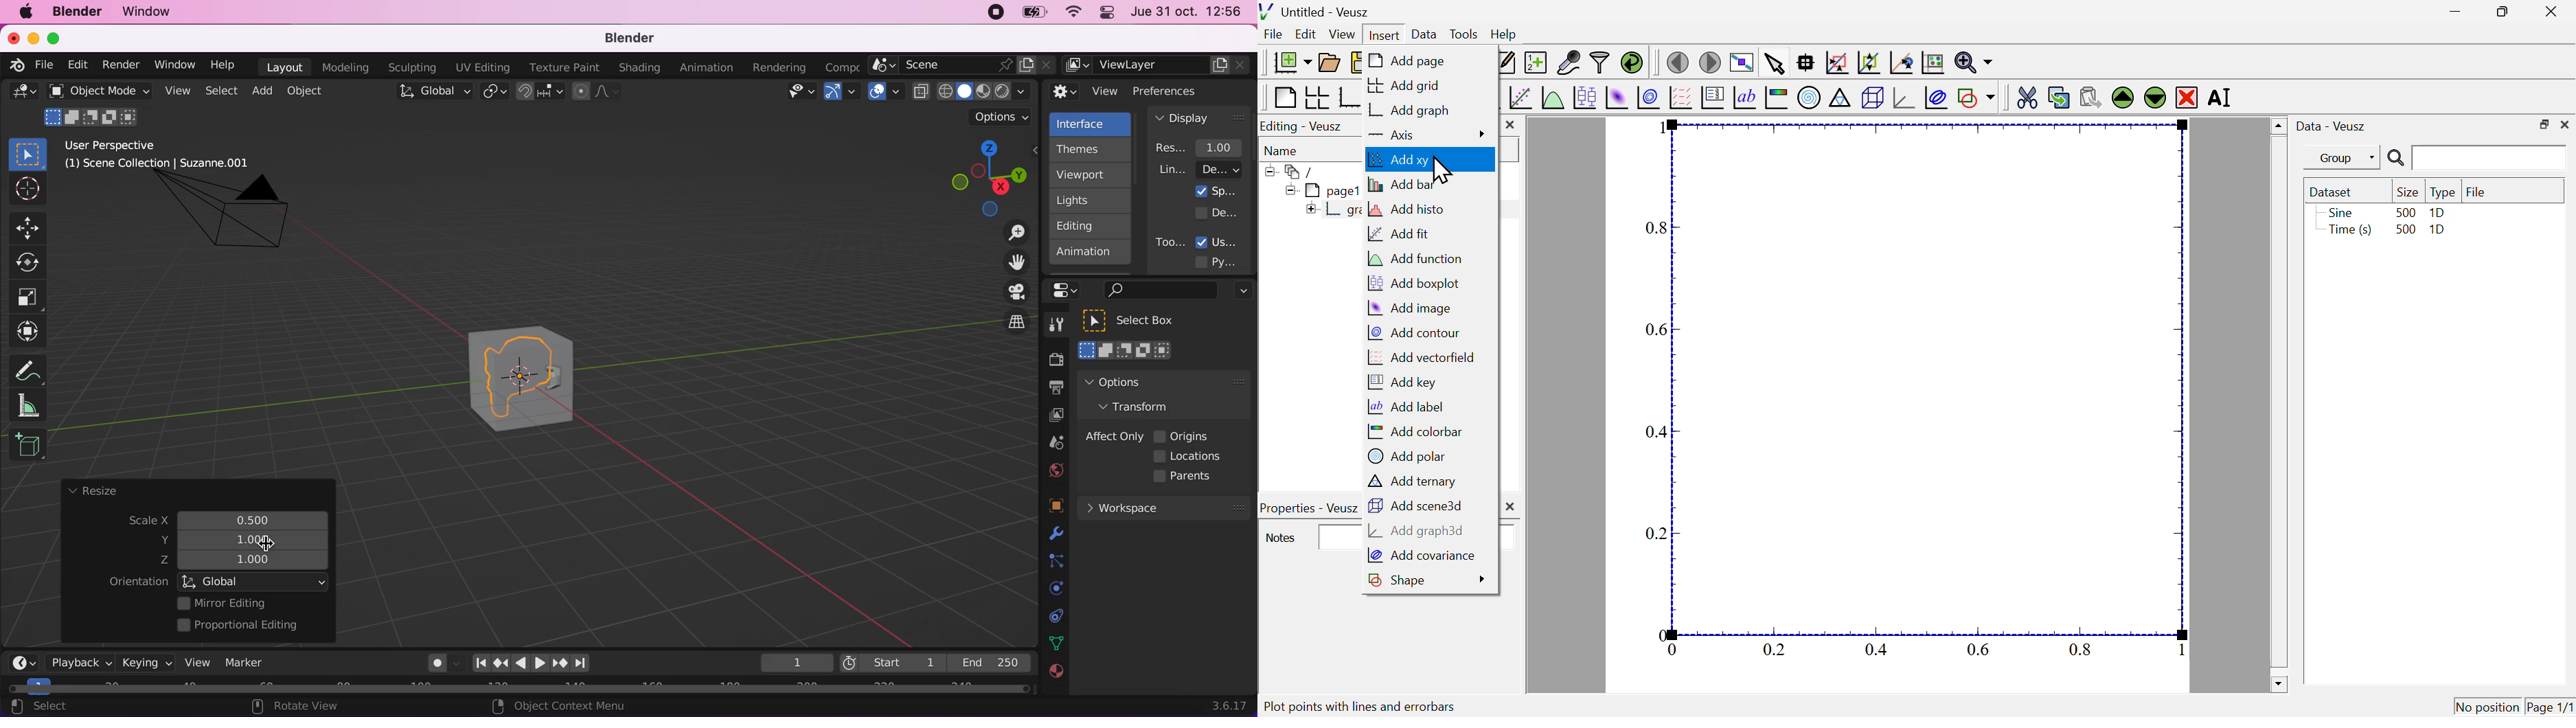 The width and height of the screenshot is (2576, 728). What do you see at coordinates (1409, 84) in the screenshot?
I see `Add grid` at bounding box center [1409, 84].